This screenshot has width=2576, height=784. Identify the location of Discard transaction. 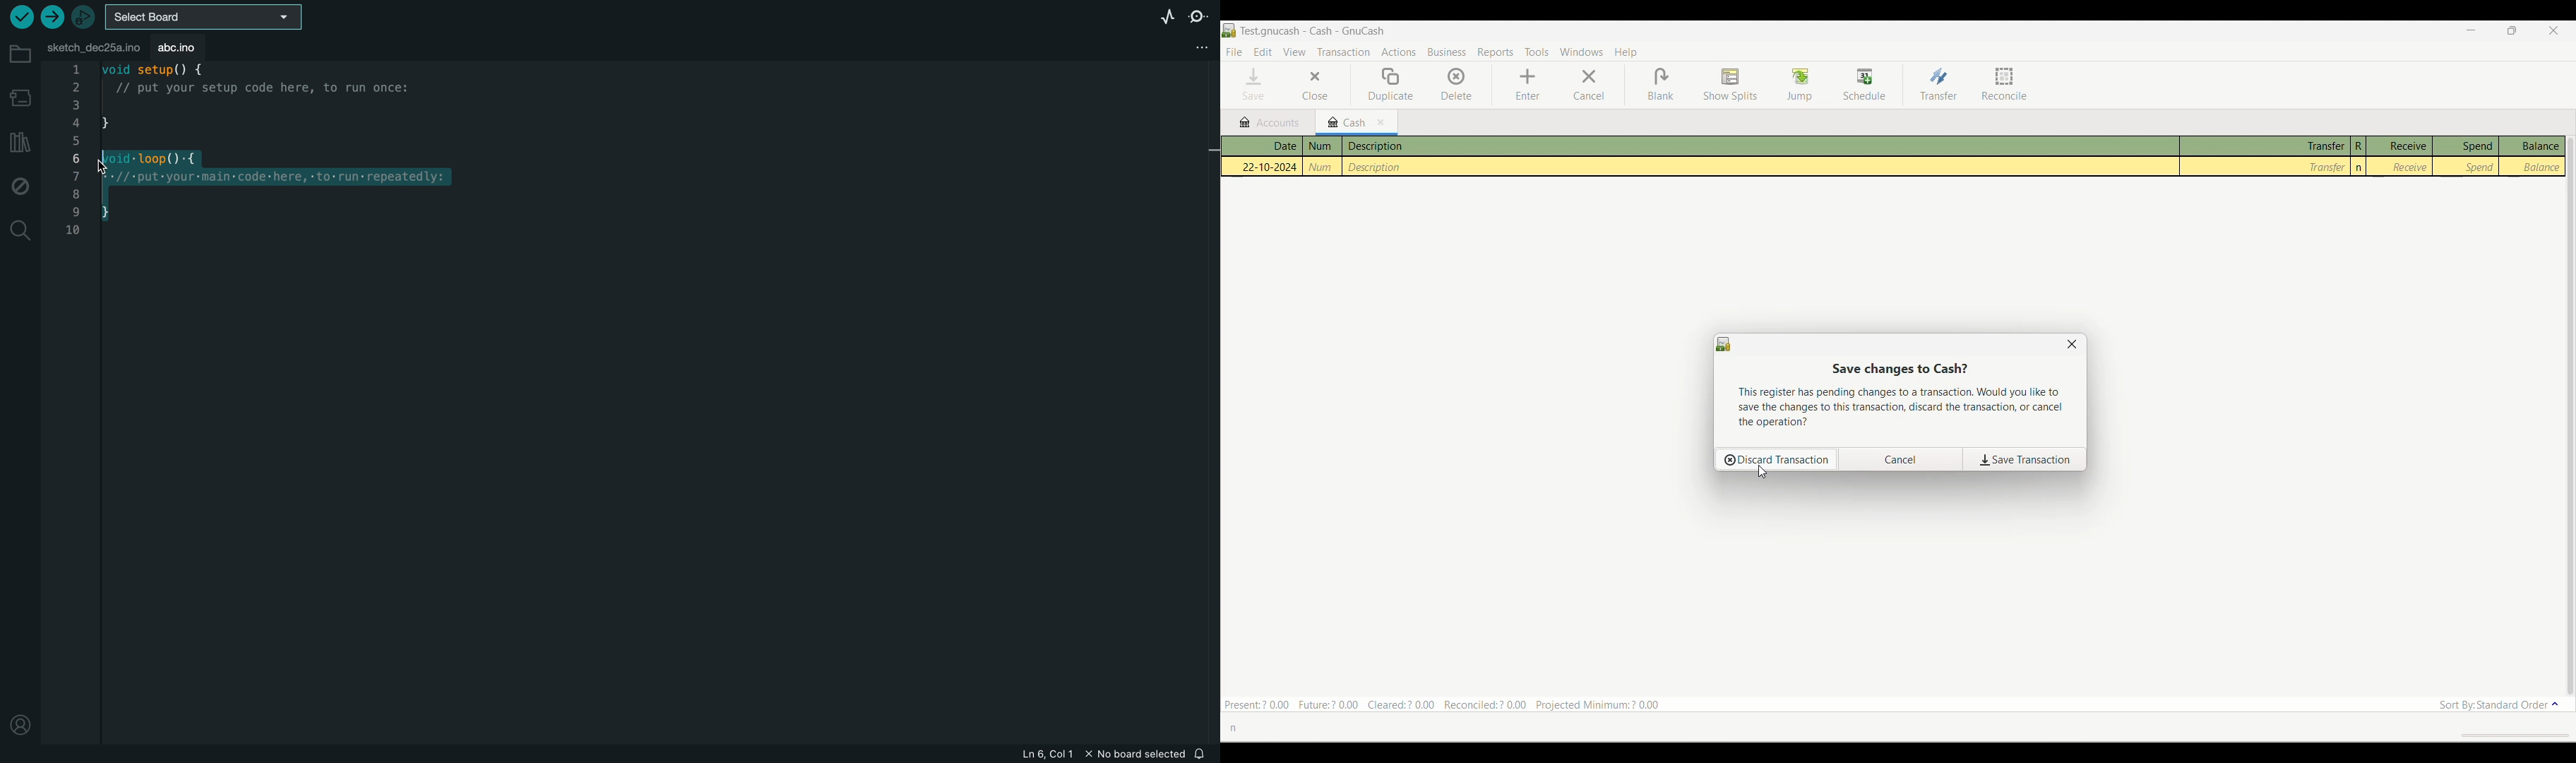
(1776, 460).